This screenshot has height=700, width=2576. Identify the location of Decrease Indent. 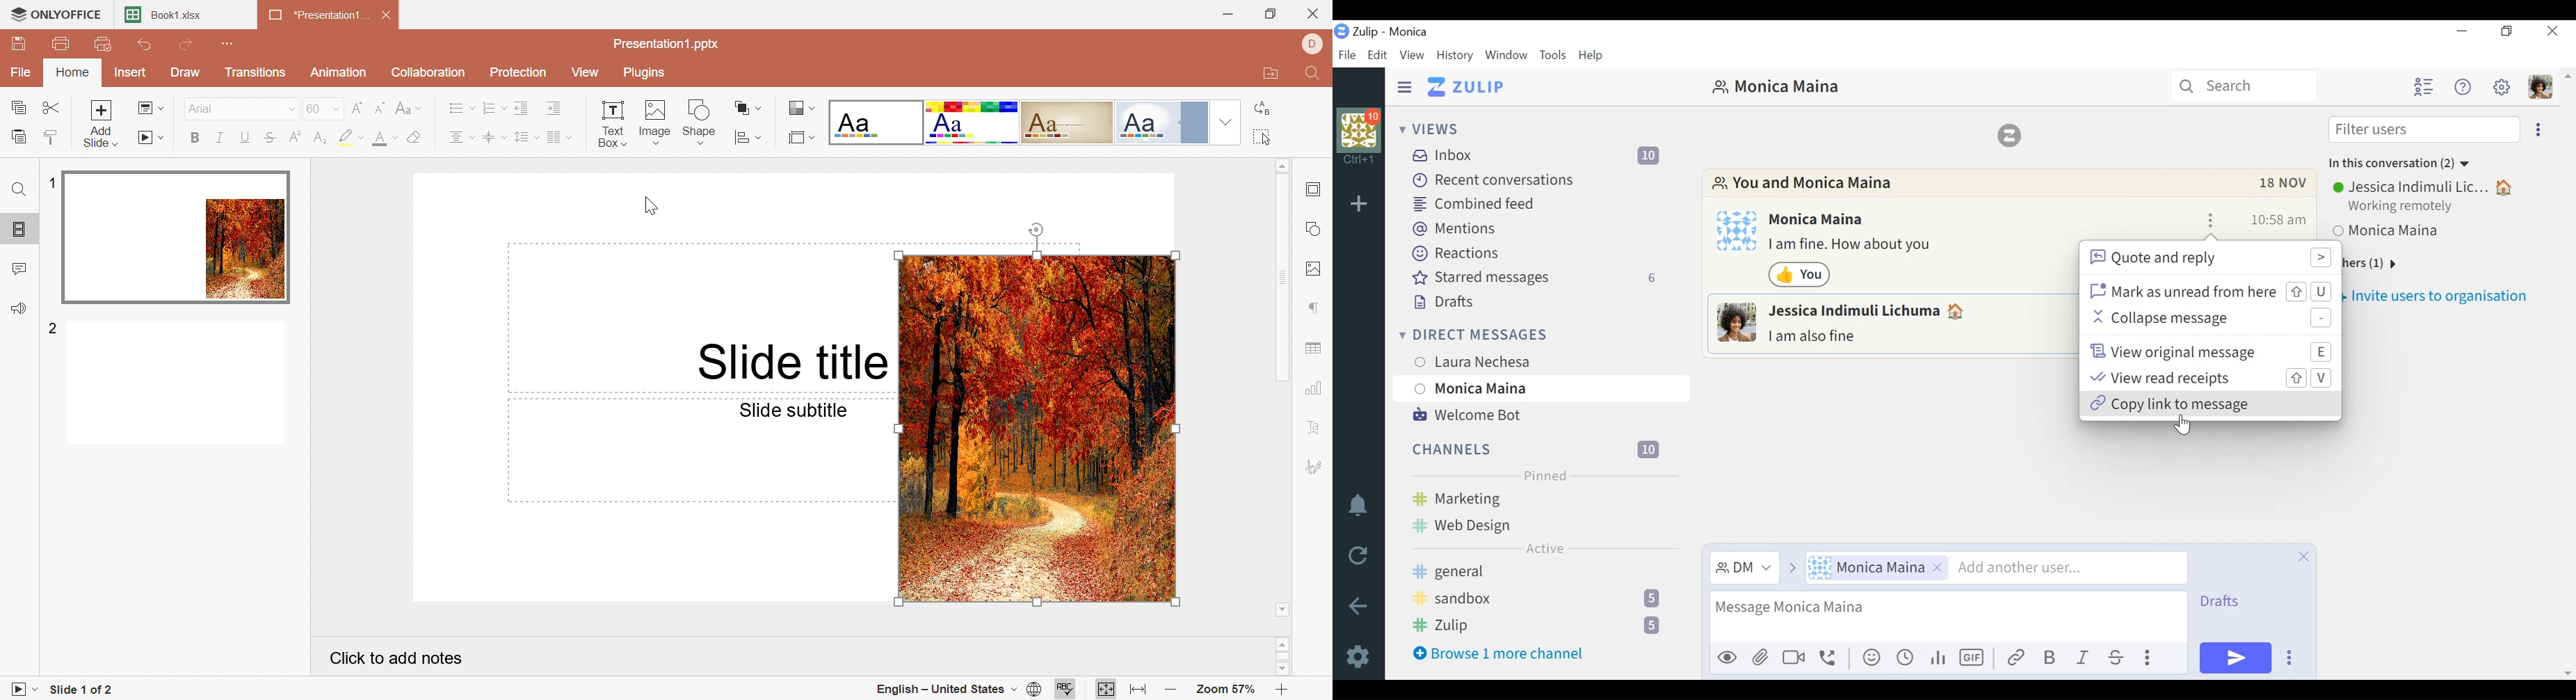
(524, 109).